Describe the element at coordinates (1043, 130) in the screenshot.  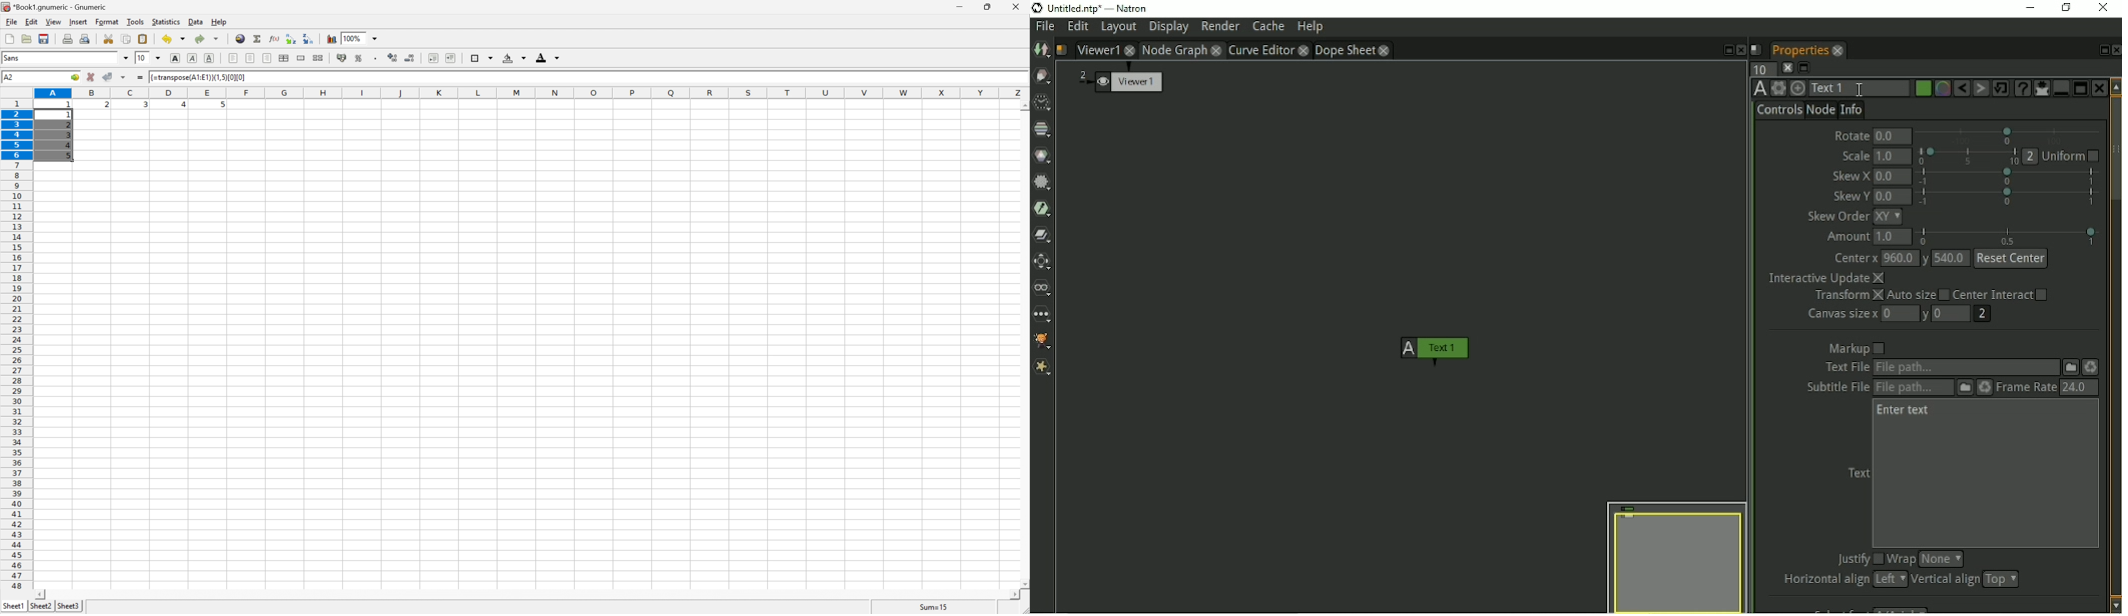
I see `Channel` at that location.